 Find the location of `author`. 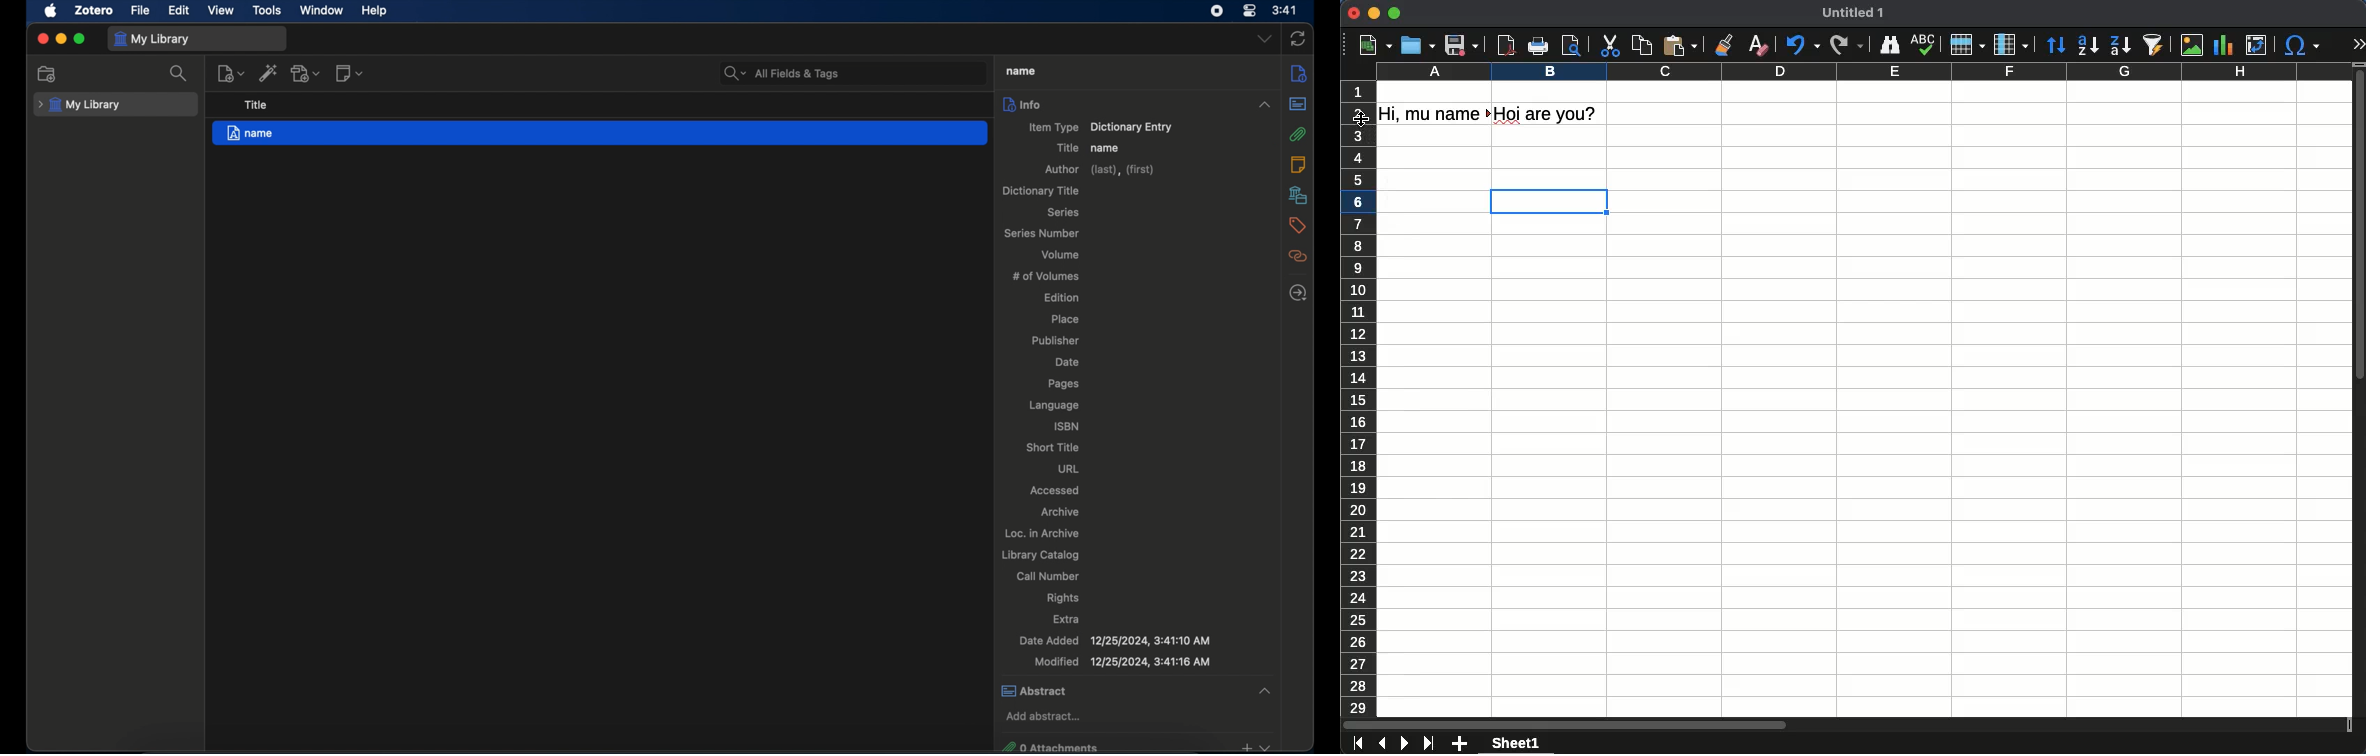

author is located at coordinates (1102, 170).